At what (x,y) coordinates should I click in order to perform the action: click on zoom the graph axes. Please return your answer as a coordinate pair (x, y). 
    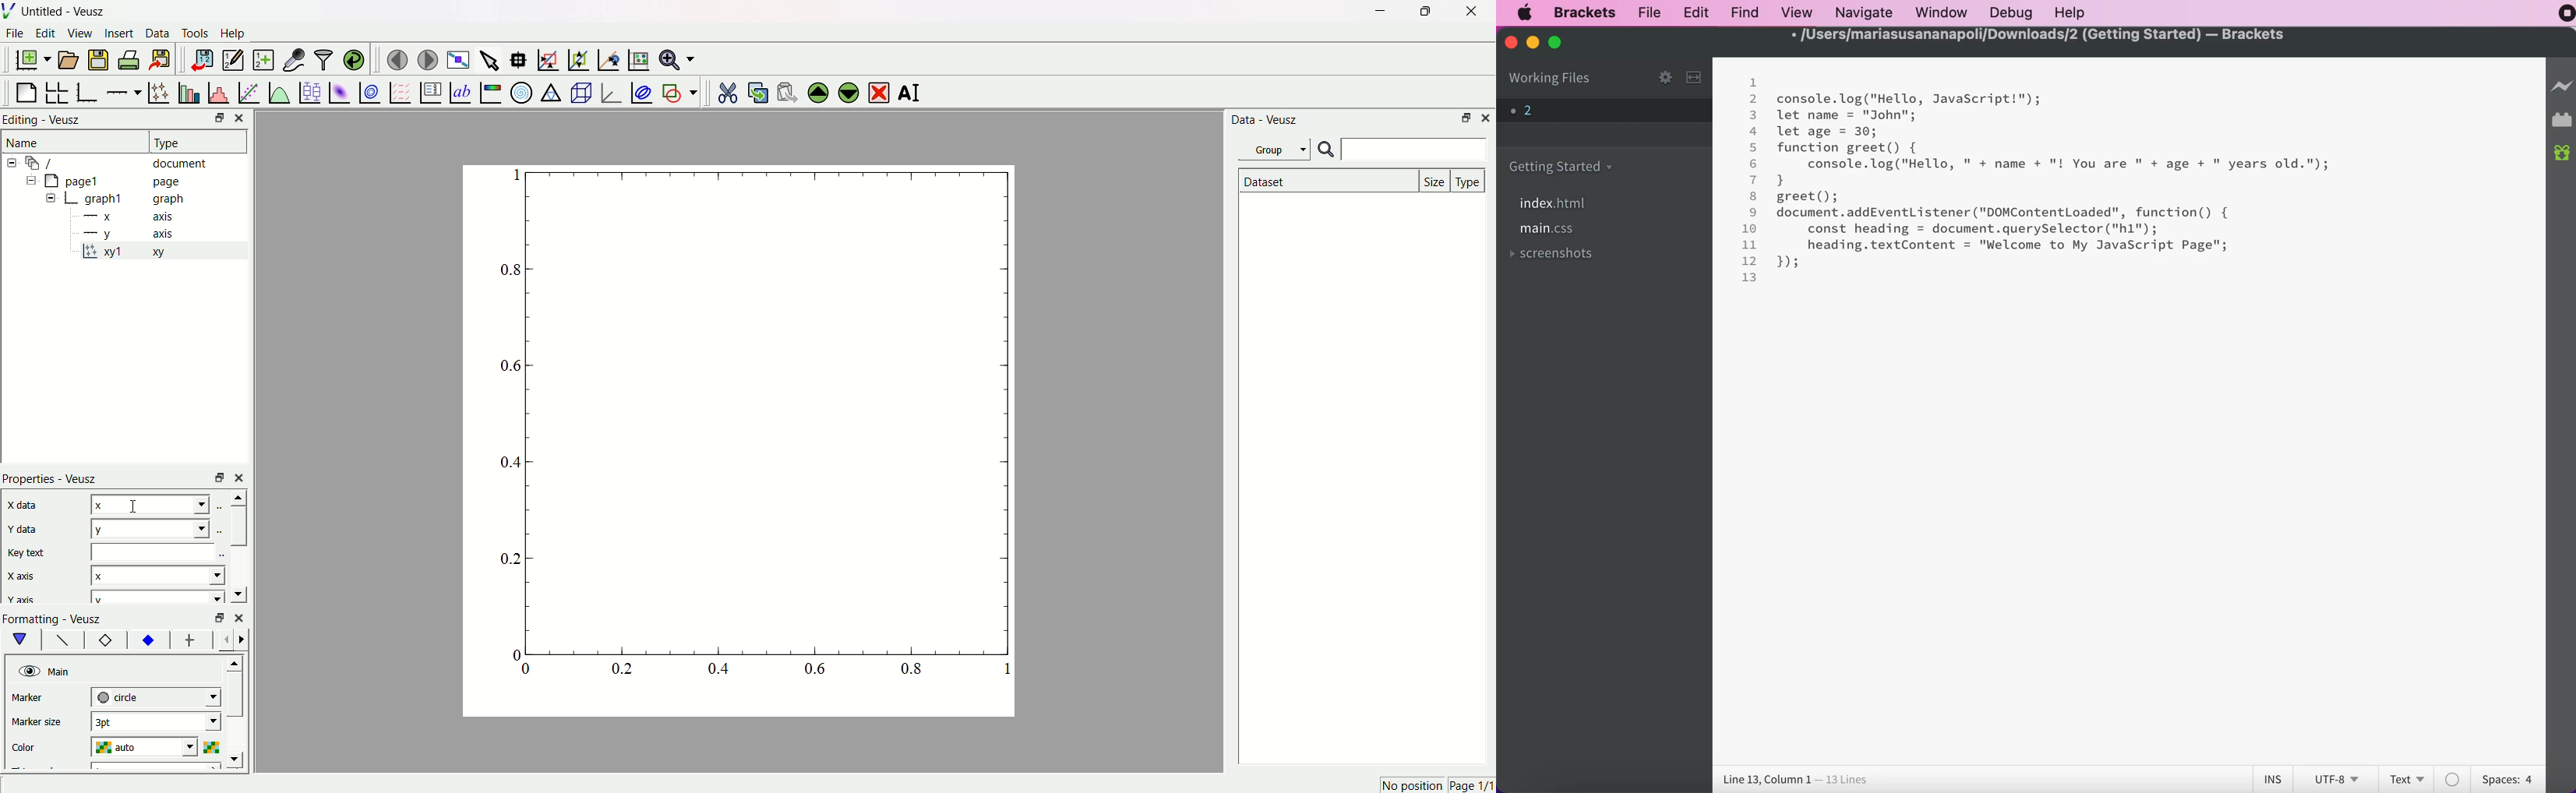
    Looking at the image, I should click on (576, 58).